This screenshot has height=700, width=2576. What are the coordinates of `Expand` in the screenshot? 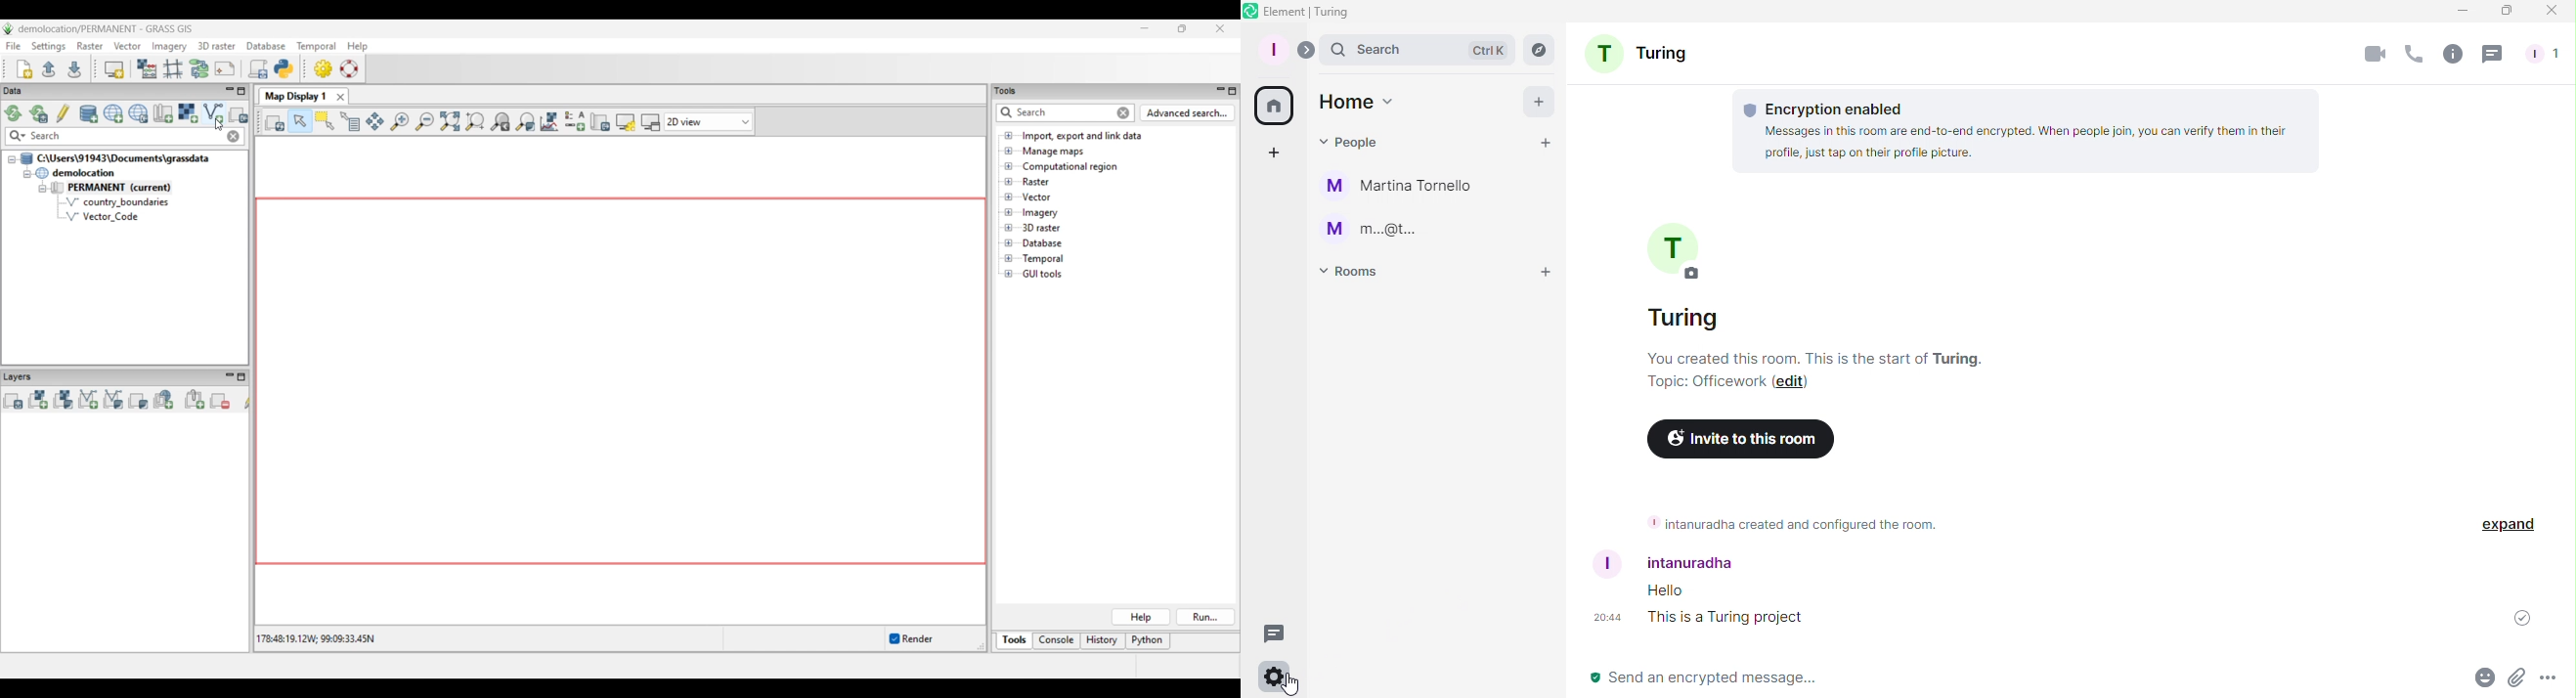 It's located at (1309, 50).